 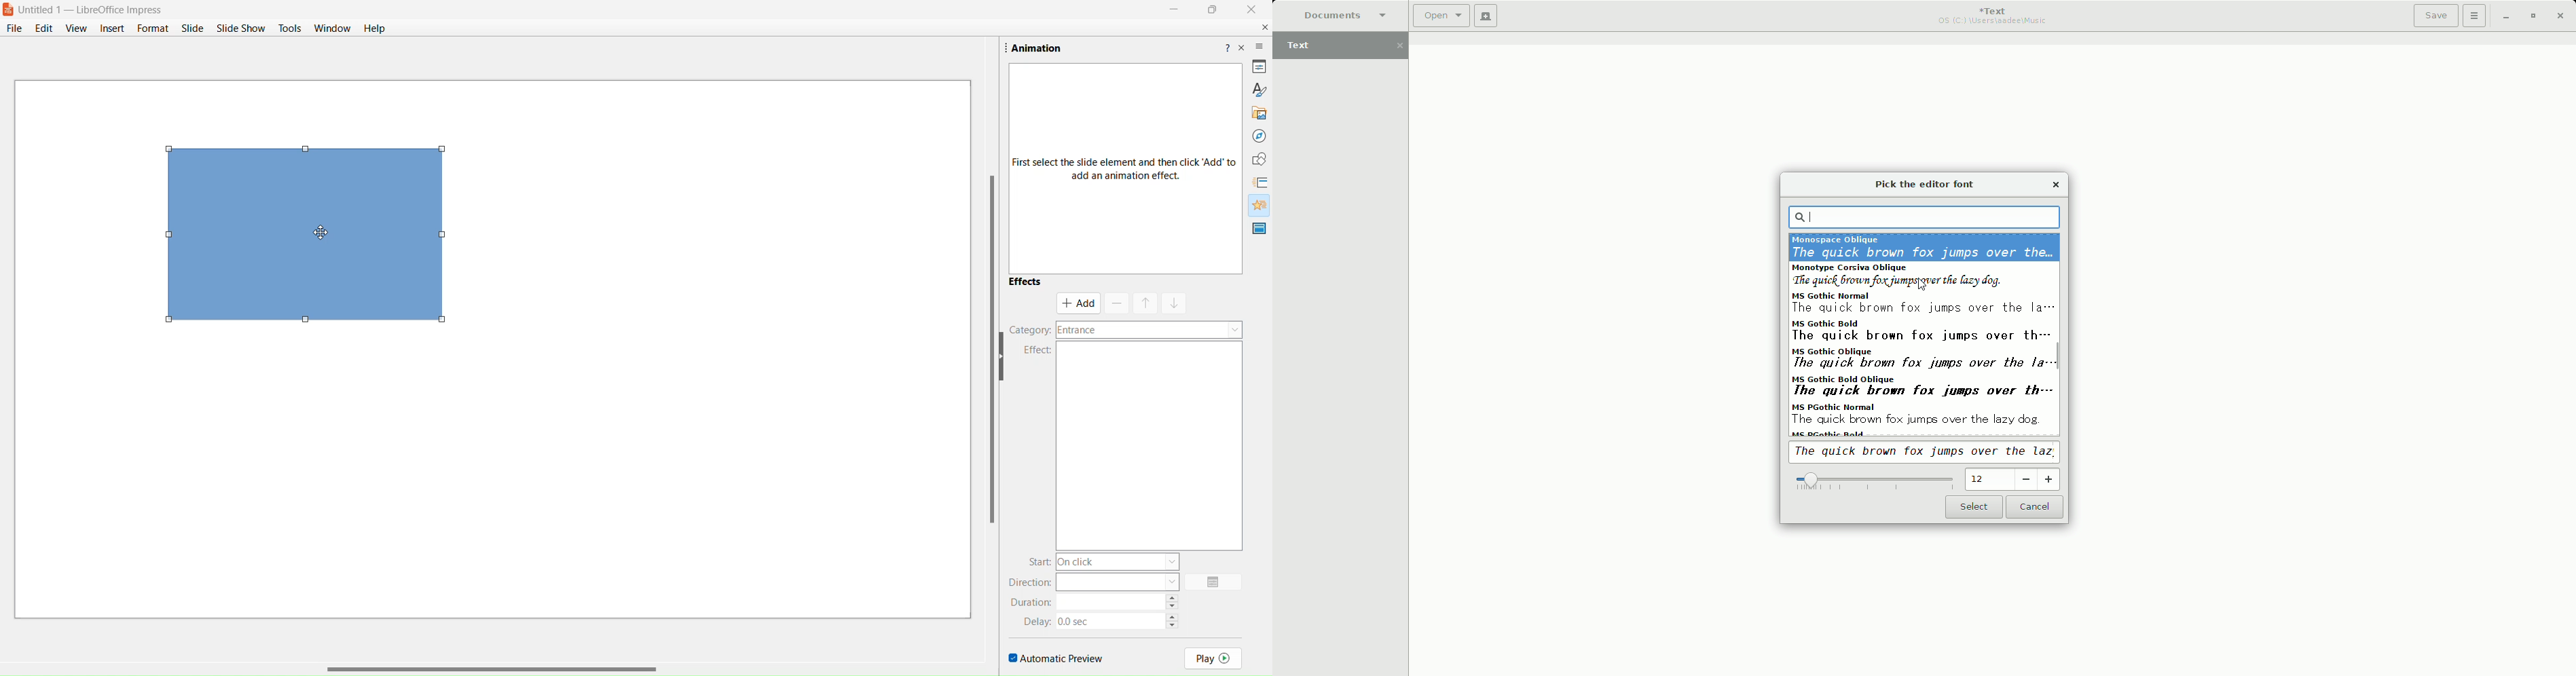 What do you see at coordinates (290, 28) in the screenshot?
I see `tools` at bounding box center [290, 28].